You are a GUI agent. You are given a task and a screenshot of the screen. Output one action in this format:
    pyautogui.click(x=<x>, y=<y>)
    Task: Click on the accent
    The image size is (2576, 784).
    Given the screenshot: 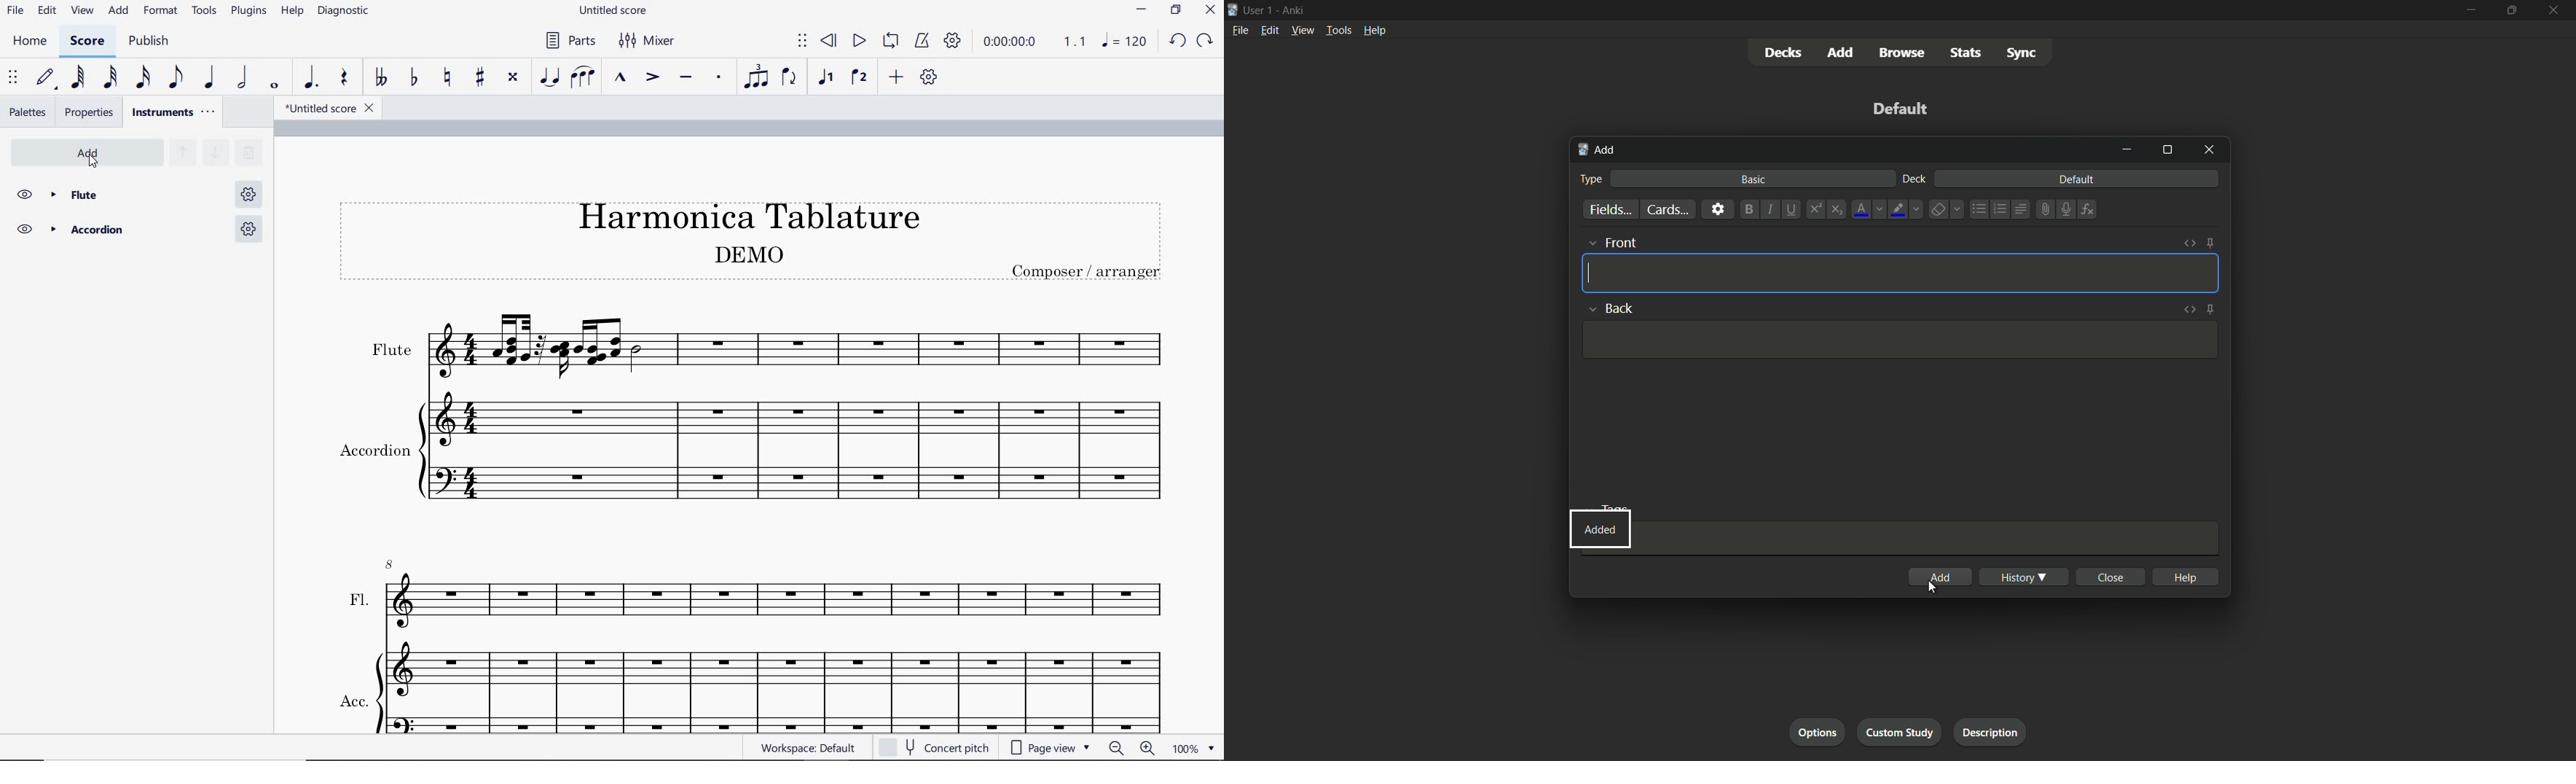 What is the action you would take?
    pyautogui.click(x=652, y=78)
    